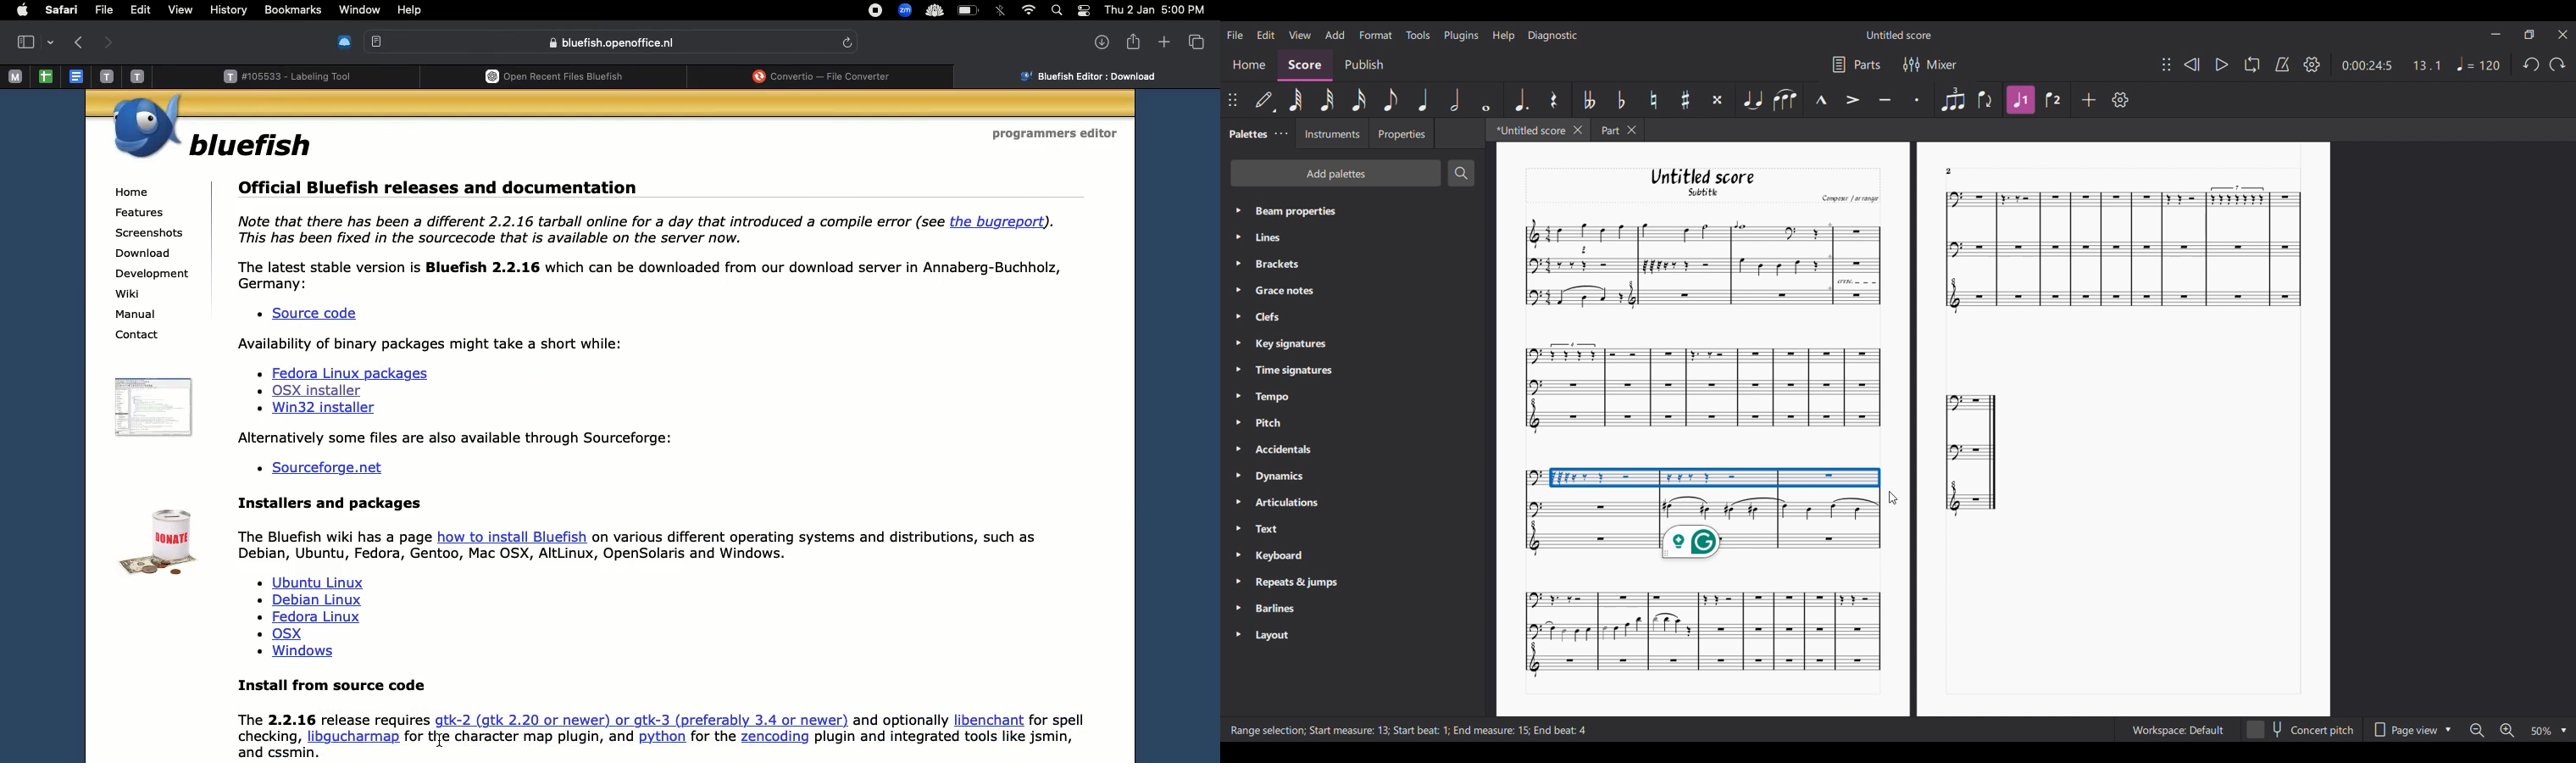 The height and width of the screenshot is (784, 2576). I want to click on *Untitled score, so click(1525, 129).